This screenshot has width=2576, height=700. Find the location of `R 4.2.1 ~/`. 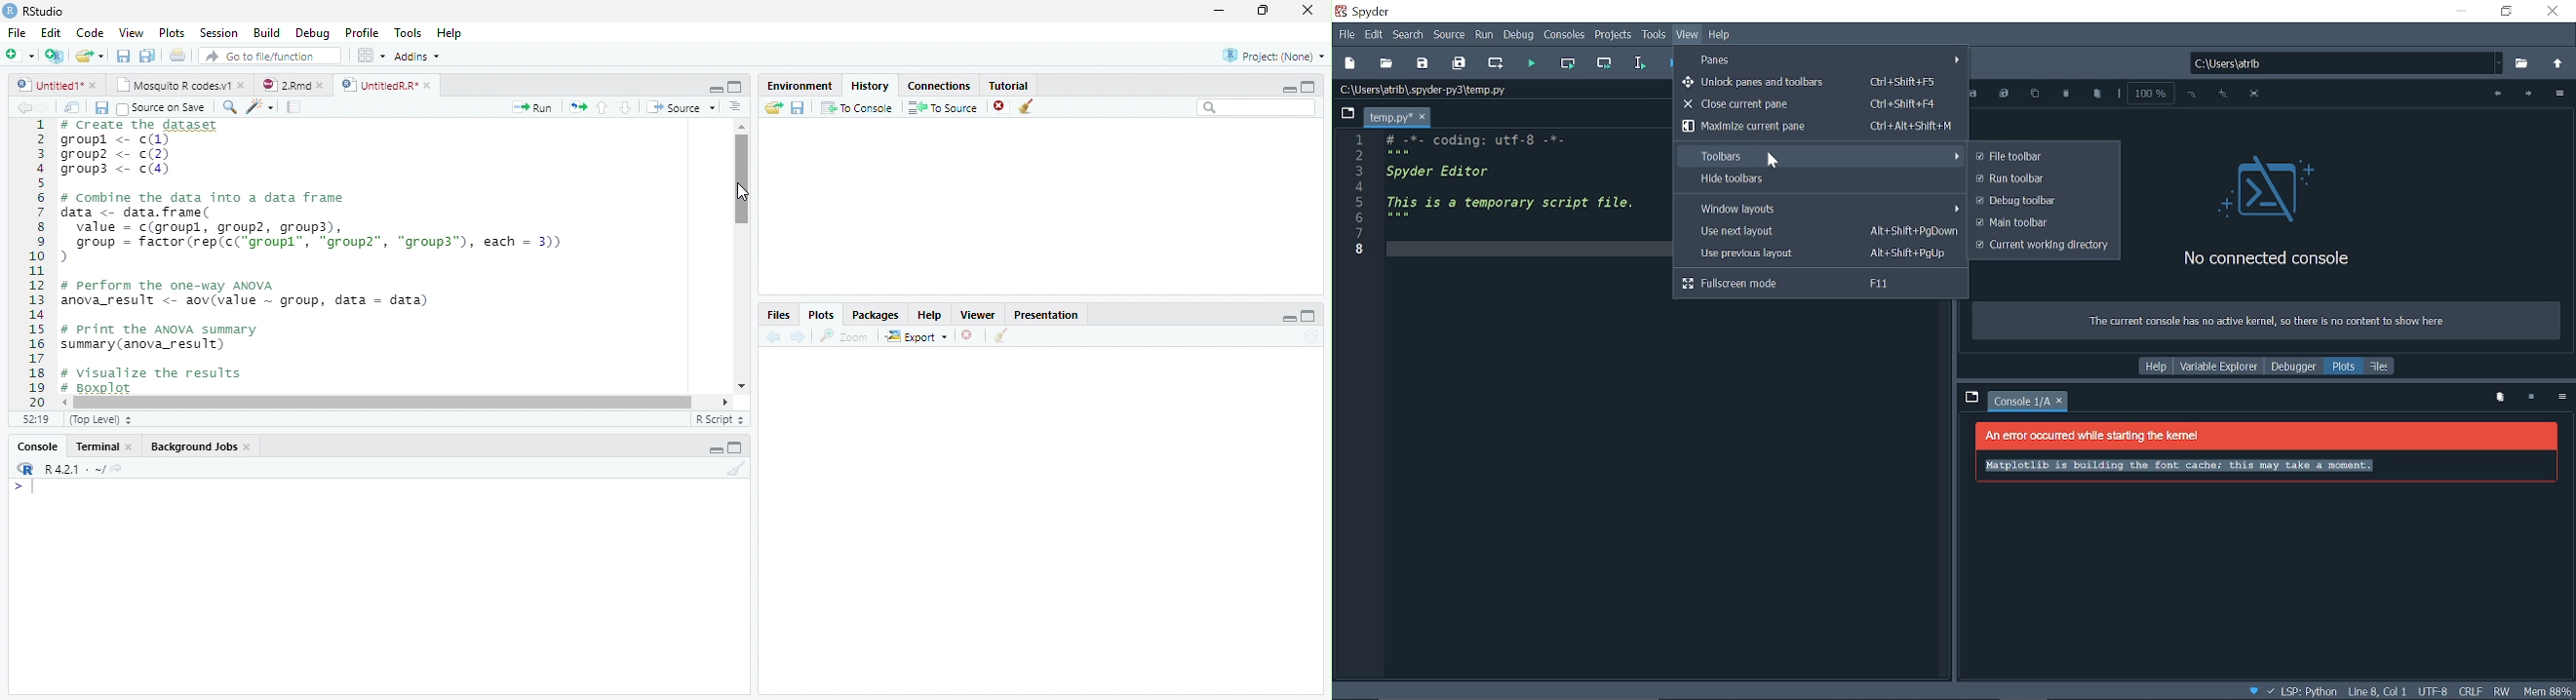

R 4.2.1 ~/ is located at coordinates (75, 469).